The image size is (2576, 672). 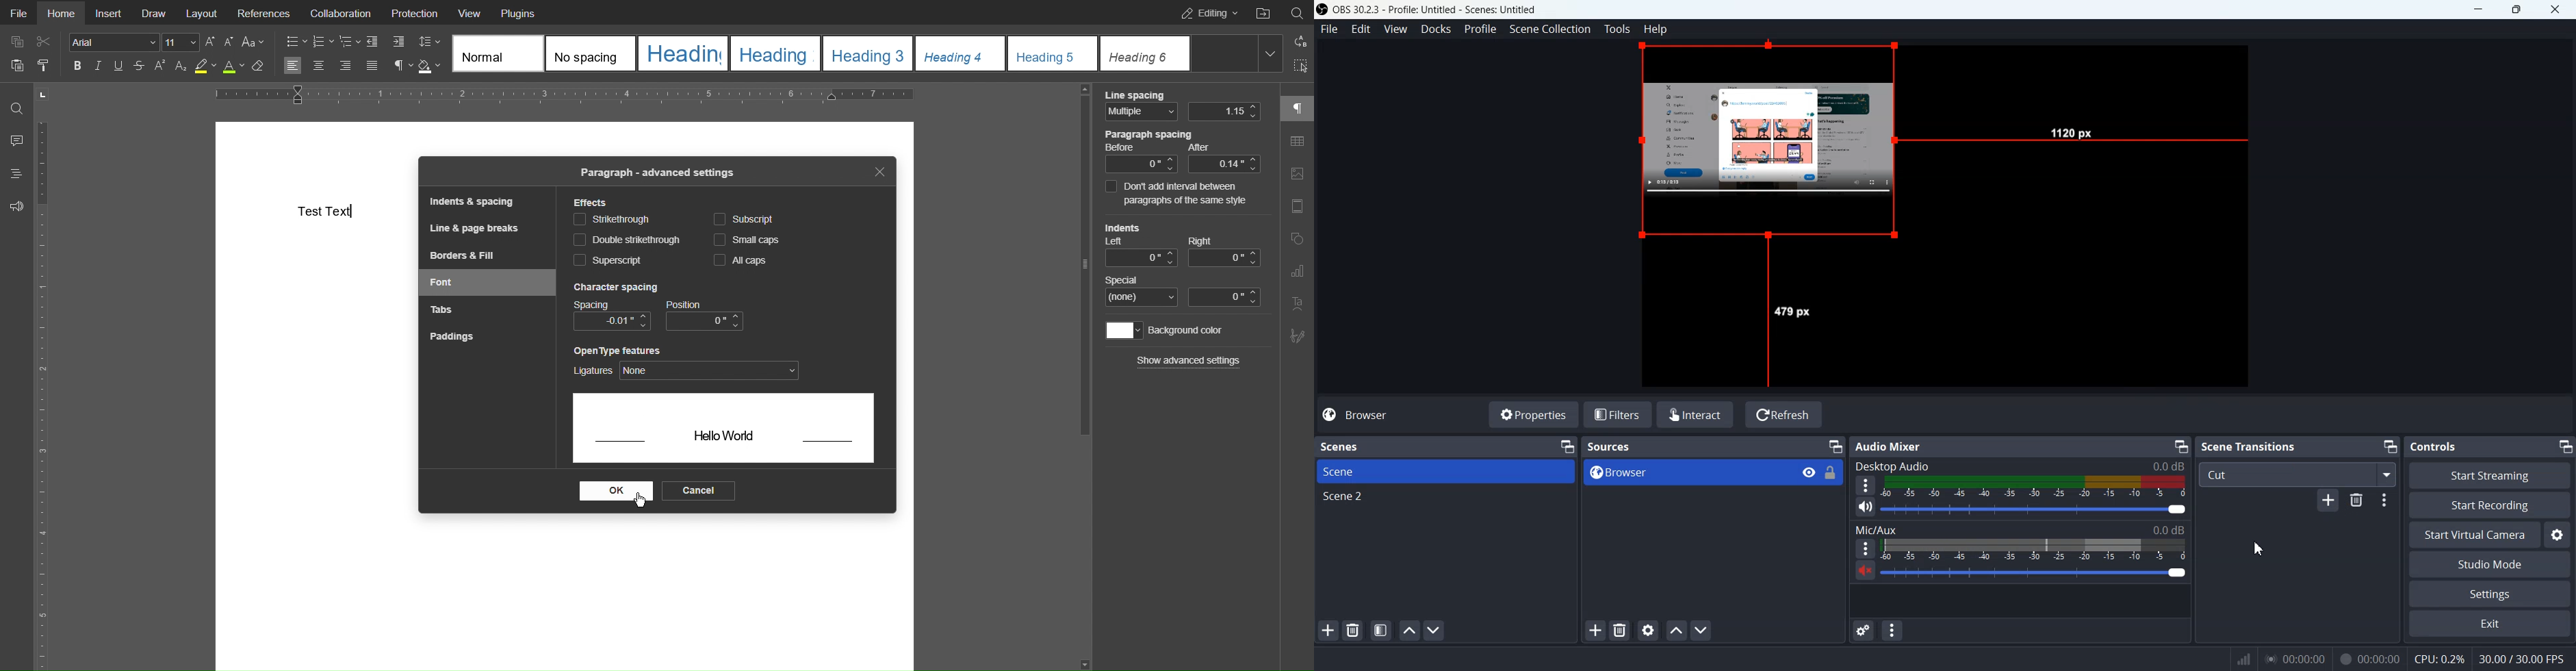 I want to click on Table Settings, so click(x=1297, y=142).